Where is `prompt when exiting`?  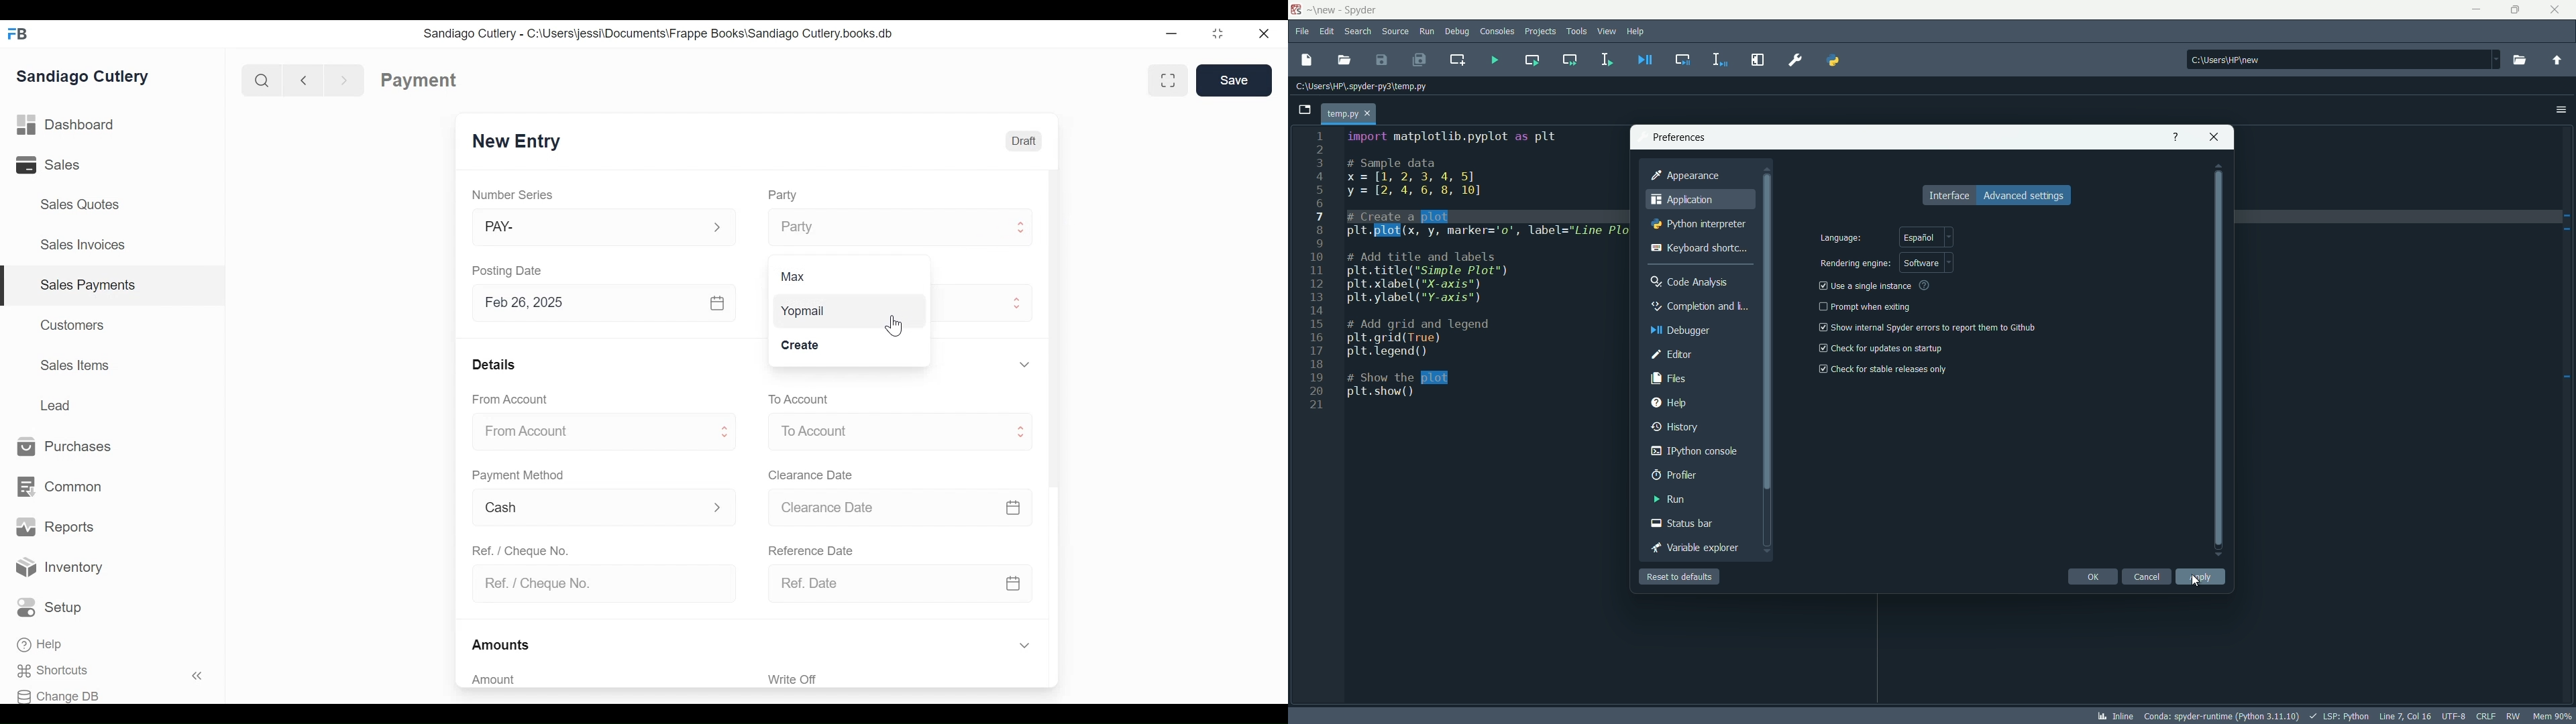
prompt when exiting is located at coordinates (1872, 306).